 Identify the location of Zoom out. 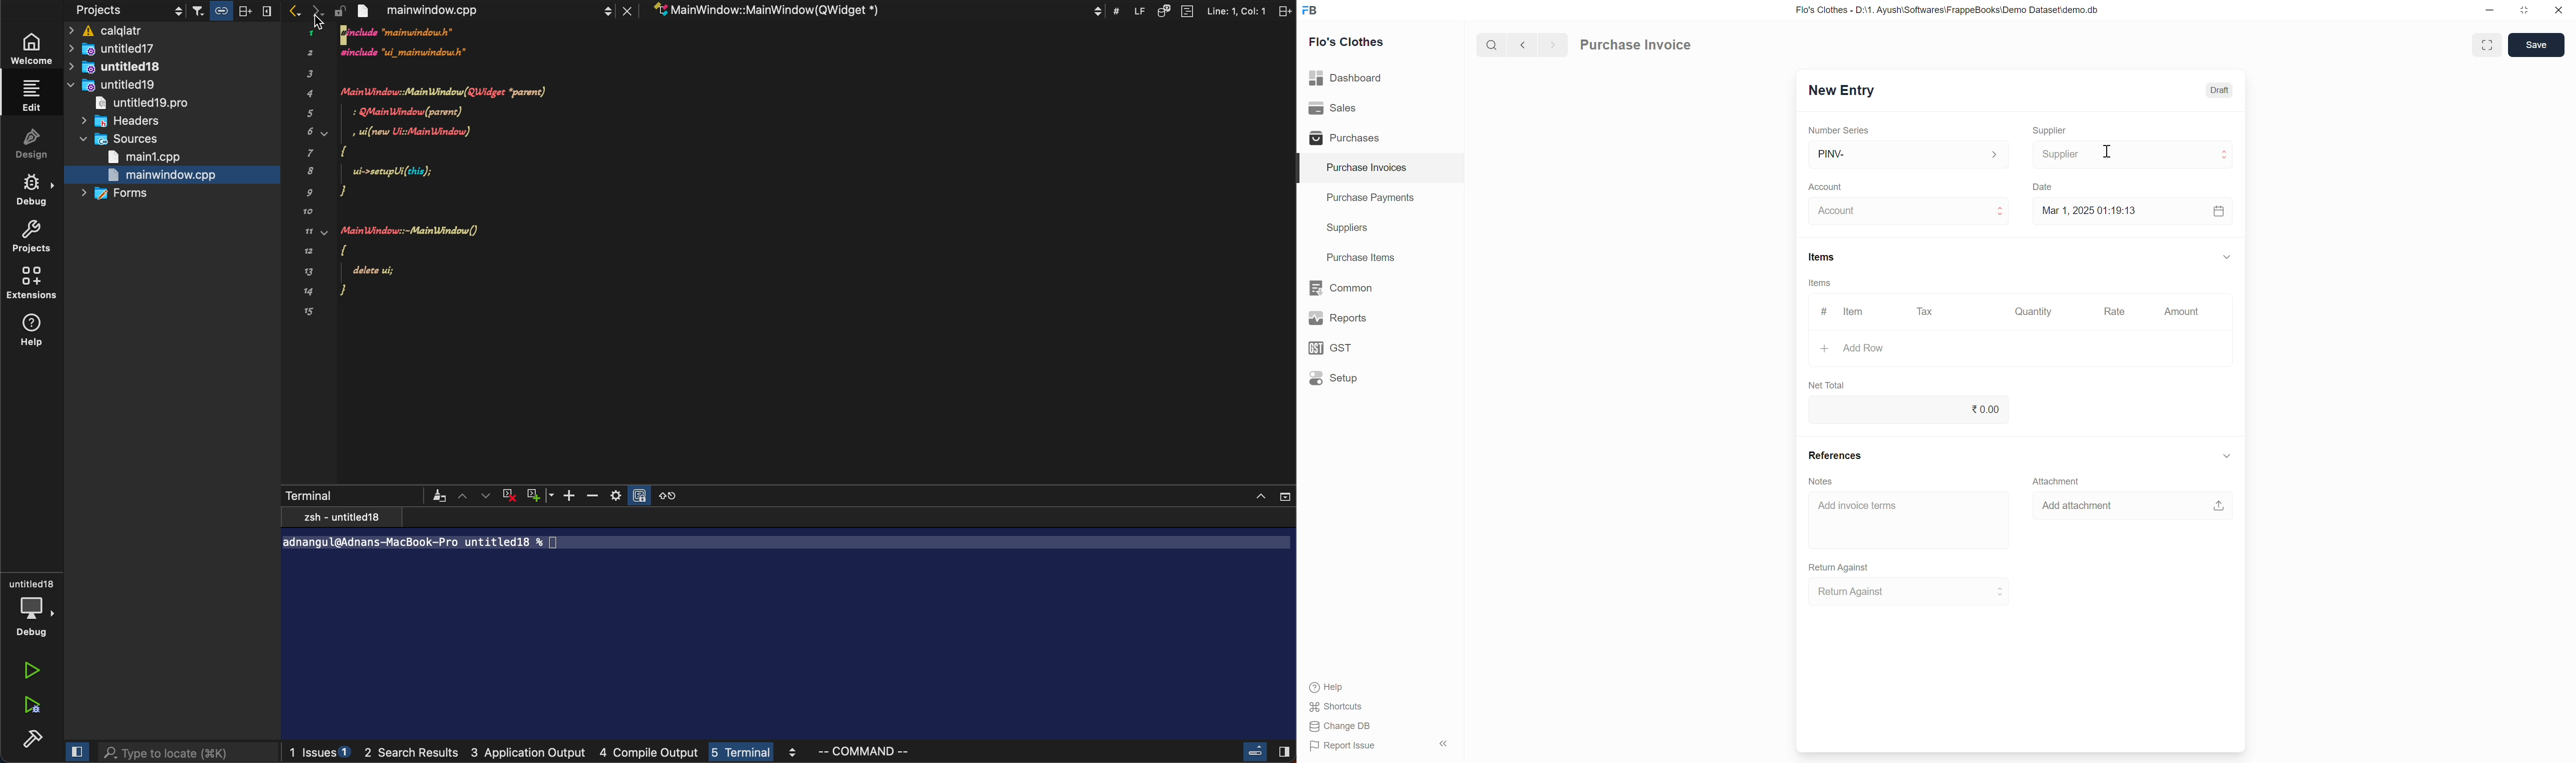
(594, 497).